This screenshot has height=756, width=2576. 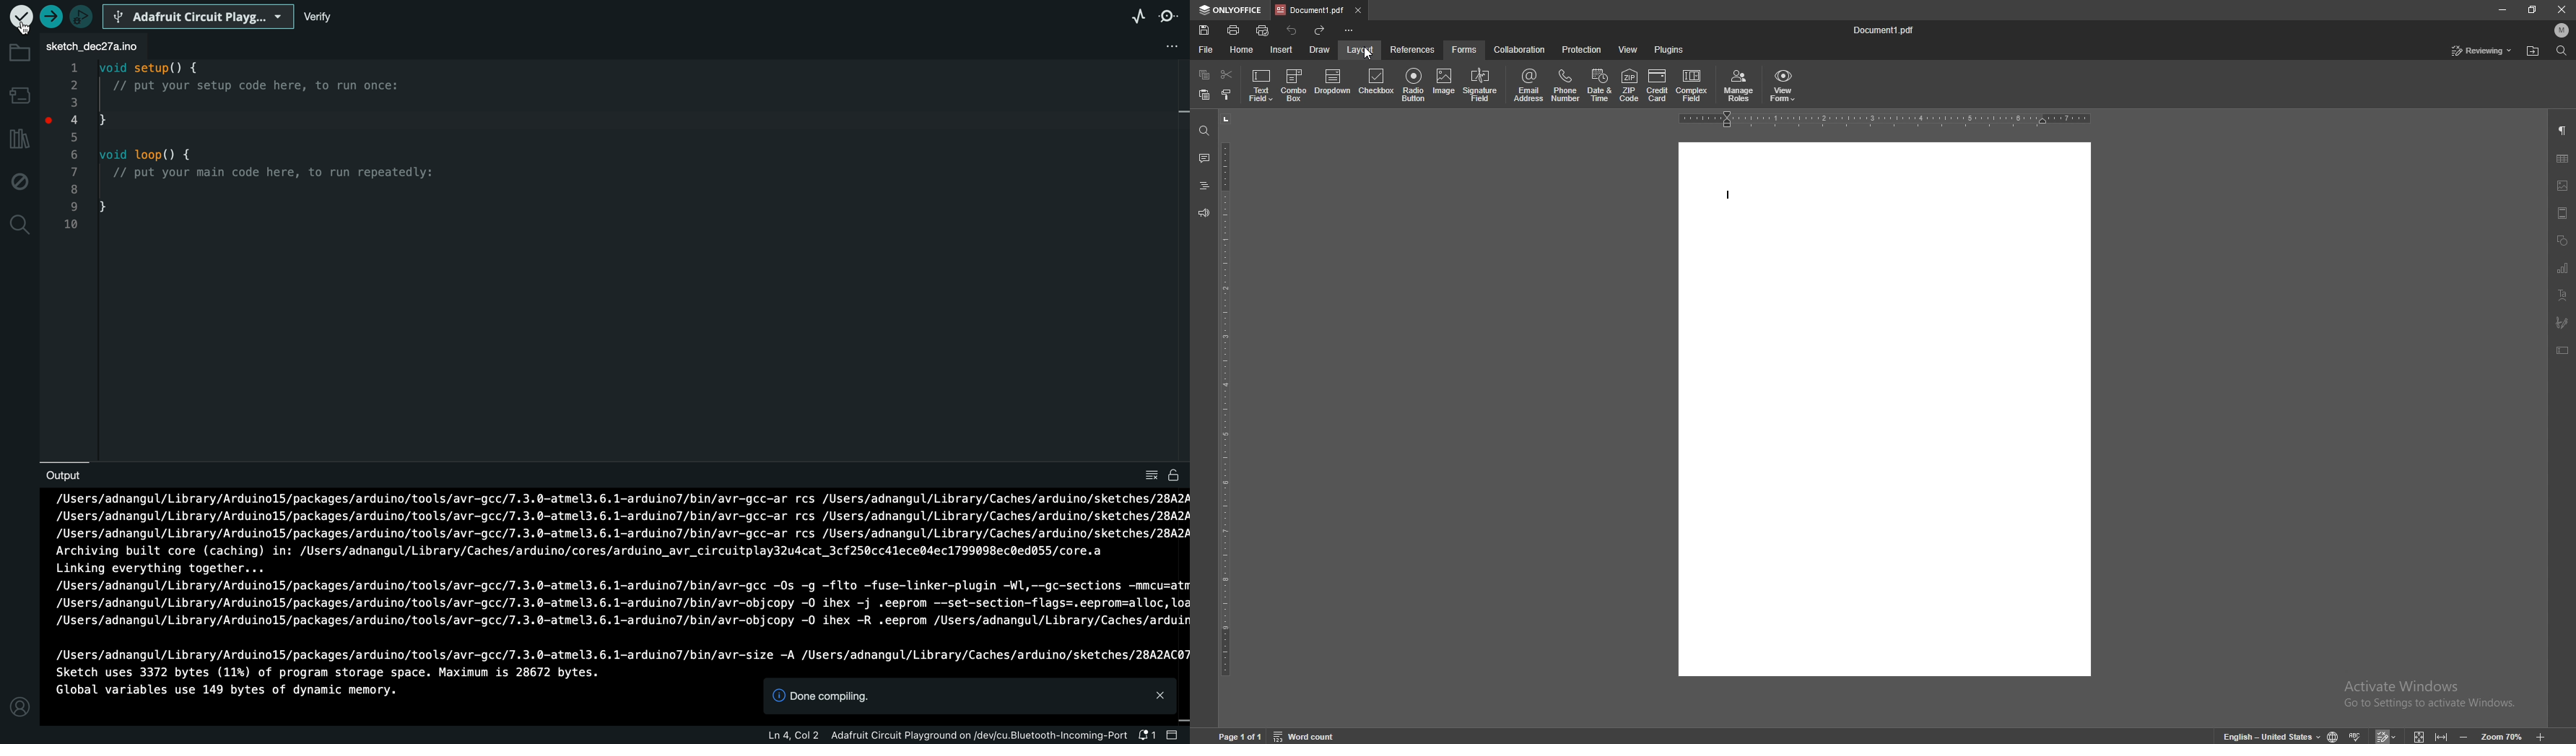 I want to click on insert, so click(x=1282, y=51).